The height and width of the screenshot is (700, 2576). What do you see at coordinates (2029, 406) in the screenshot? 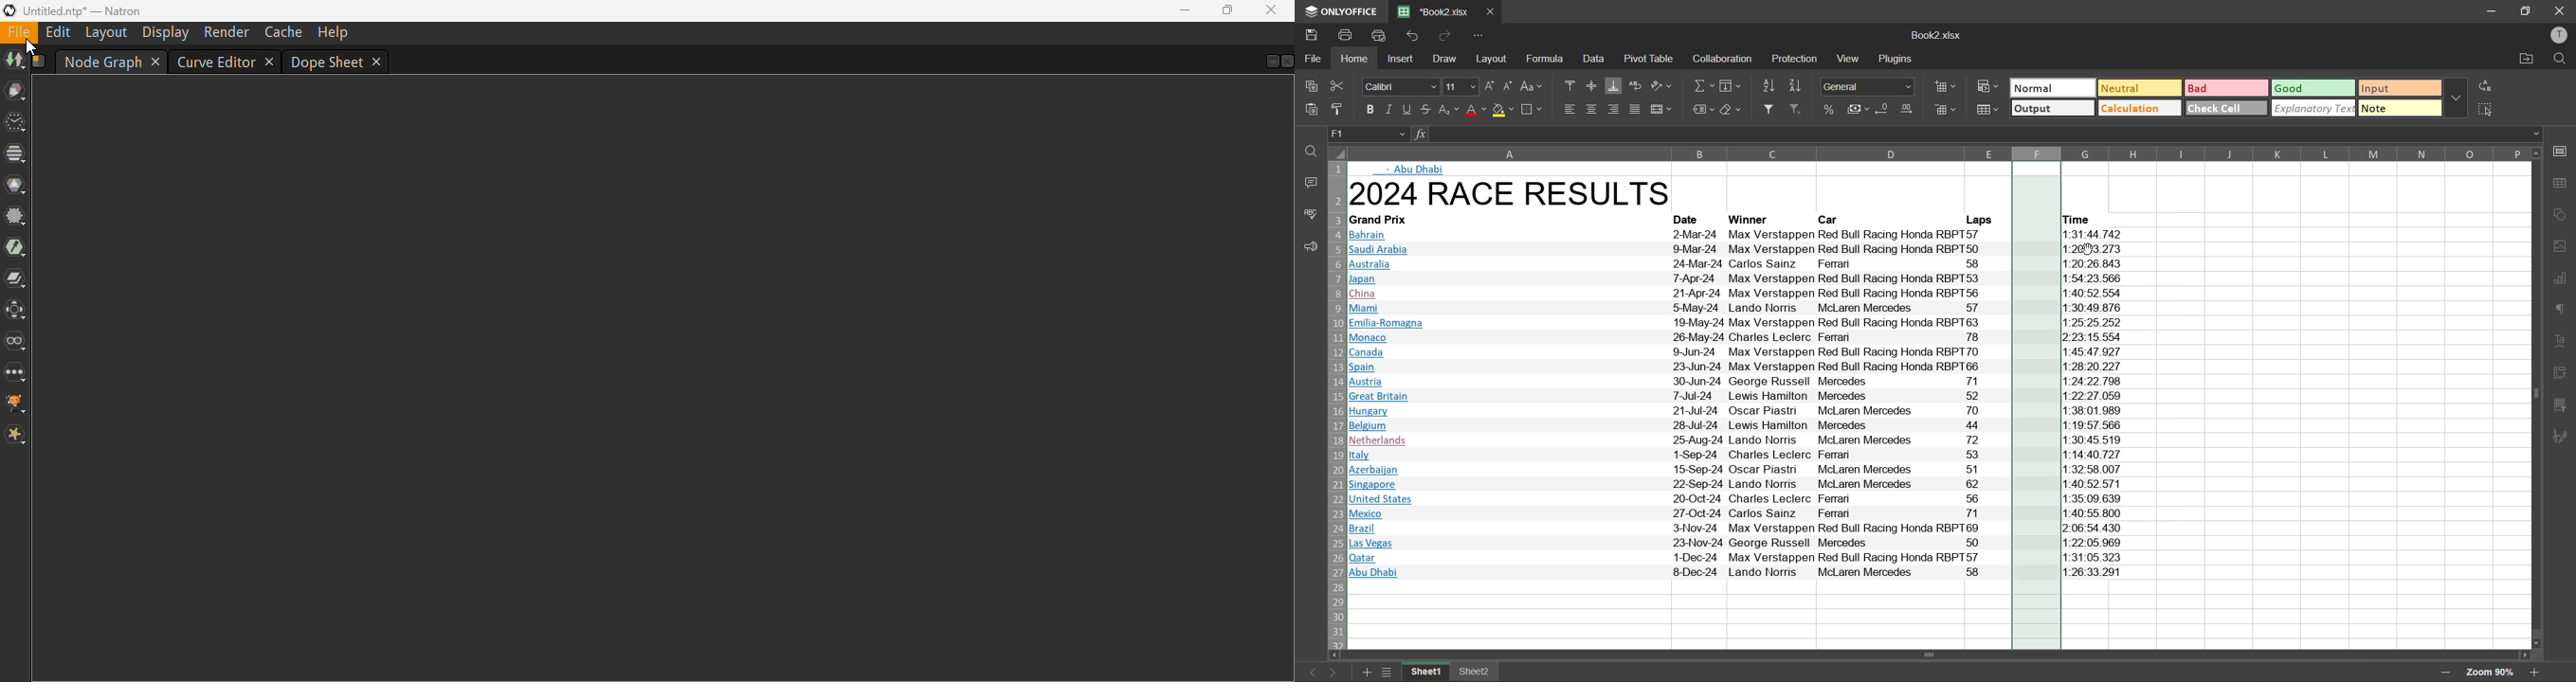
I see `new column inserted` at bounding box center [2029, 406].